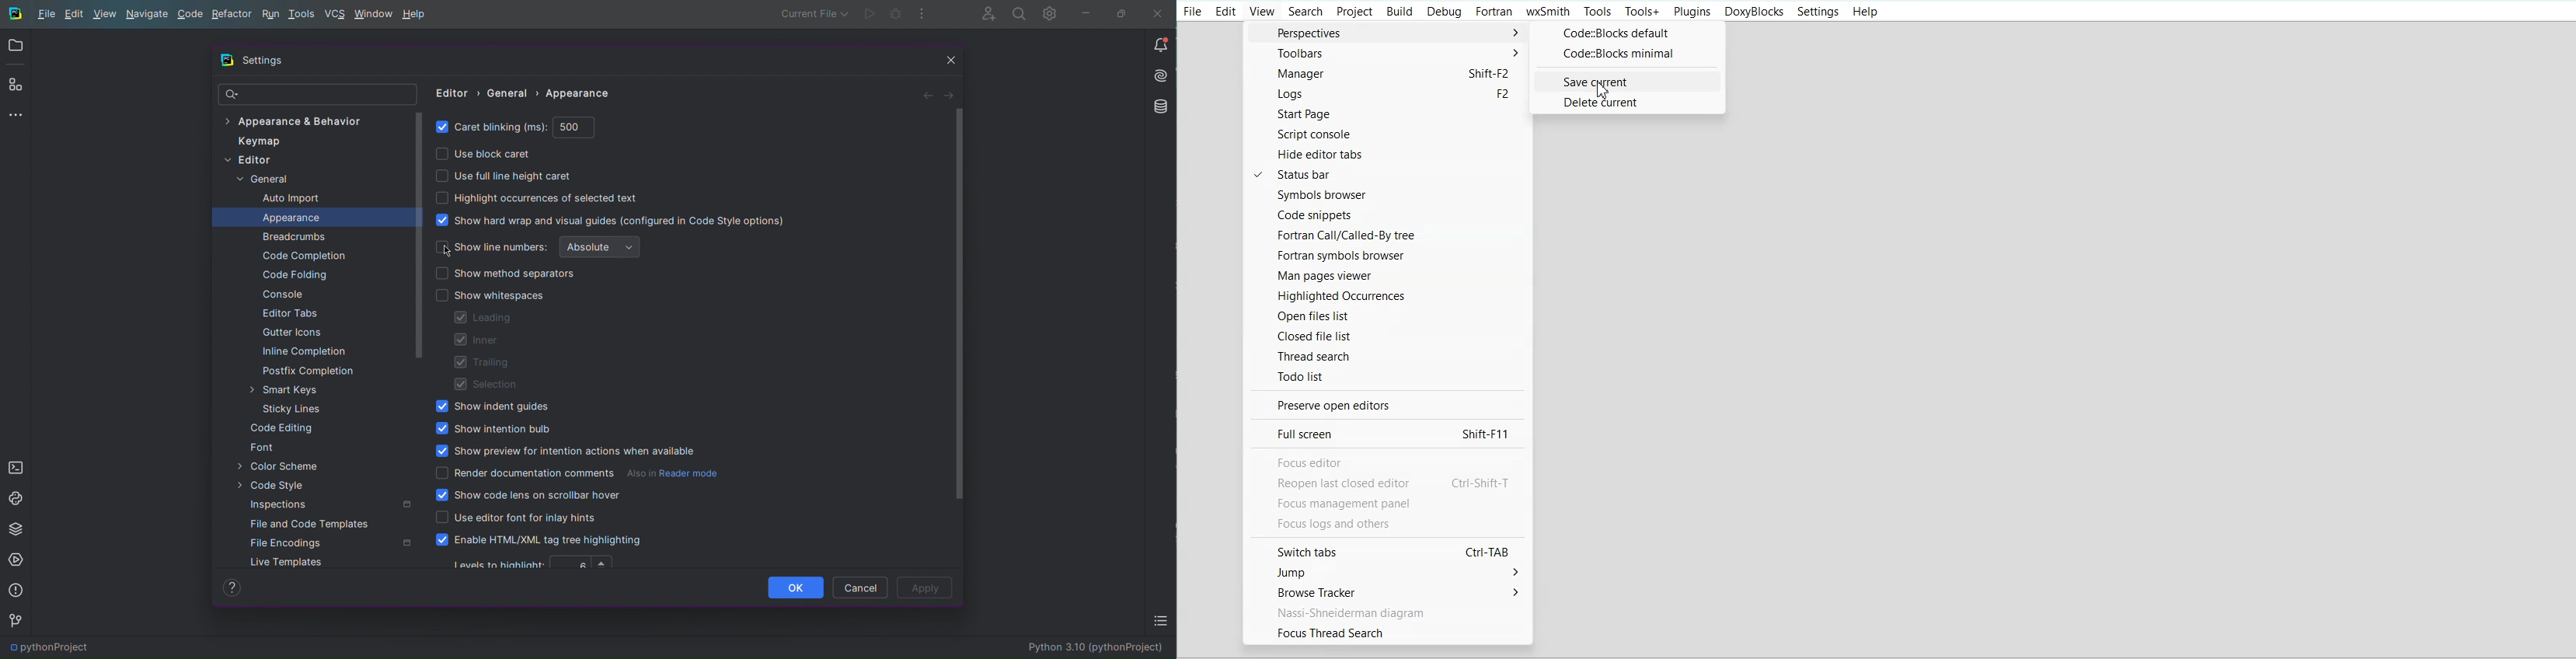 This screenshot has height=672, width=2576. Describe the element at coordinates (285, 335) in the screenshot. I see `Gutter Icons` at that location.